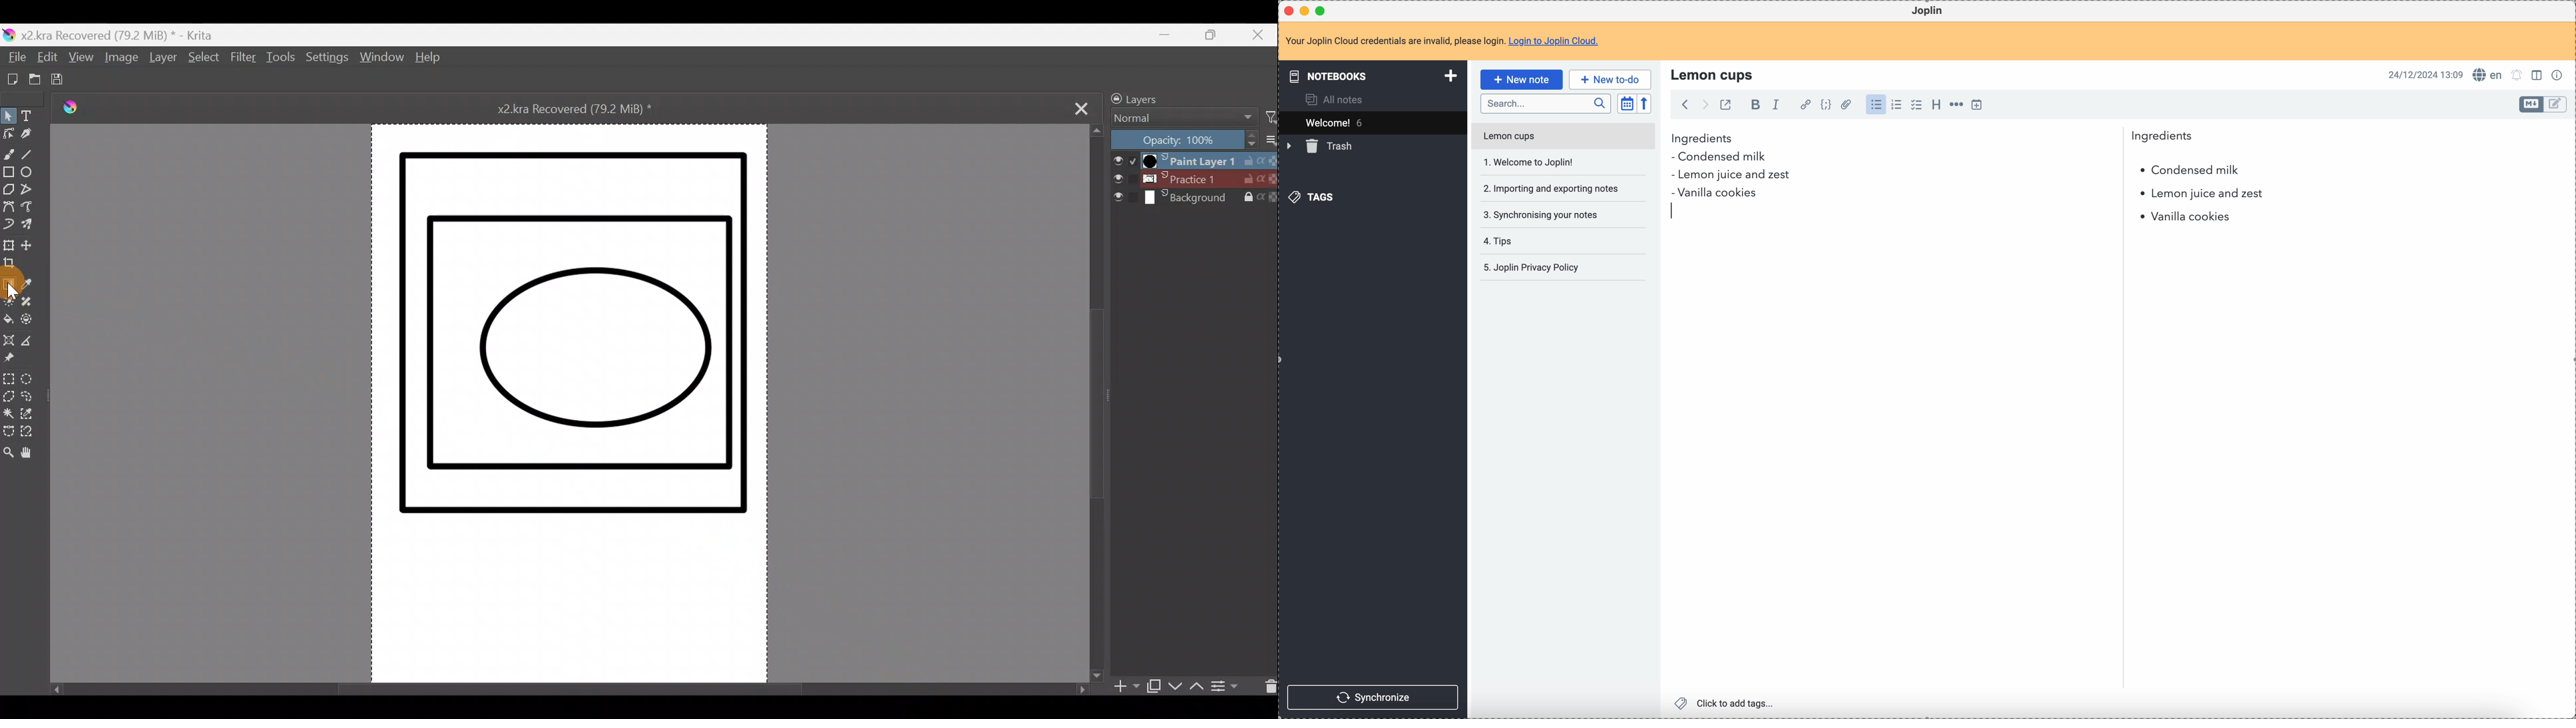 This screenshot has width=2576, height=728. I want to click on click to add tags, so click(1727, 703).